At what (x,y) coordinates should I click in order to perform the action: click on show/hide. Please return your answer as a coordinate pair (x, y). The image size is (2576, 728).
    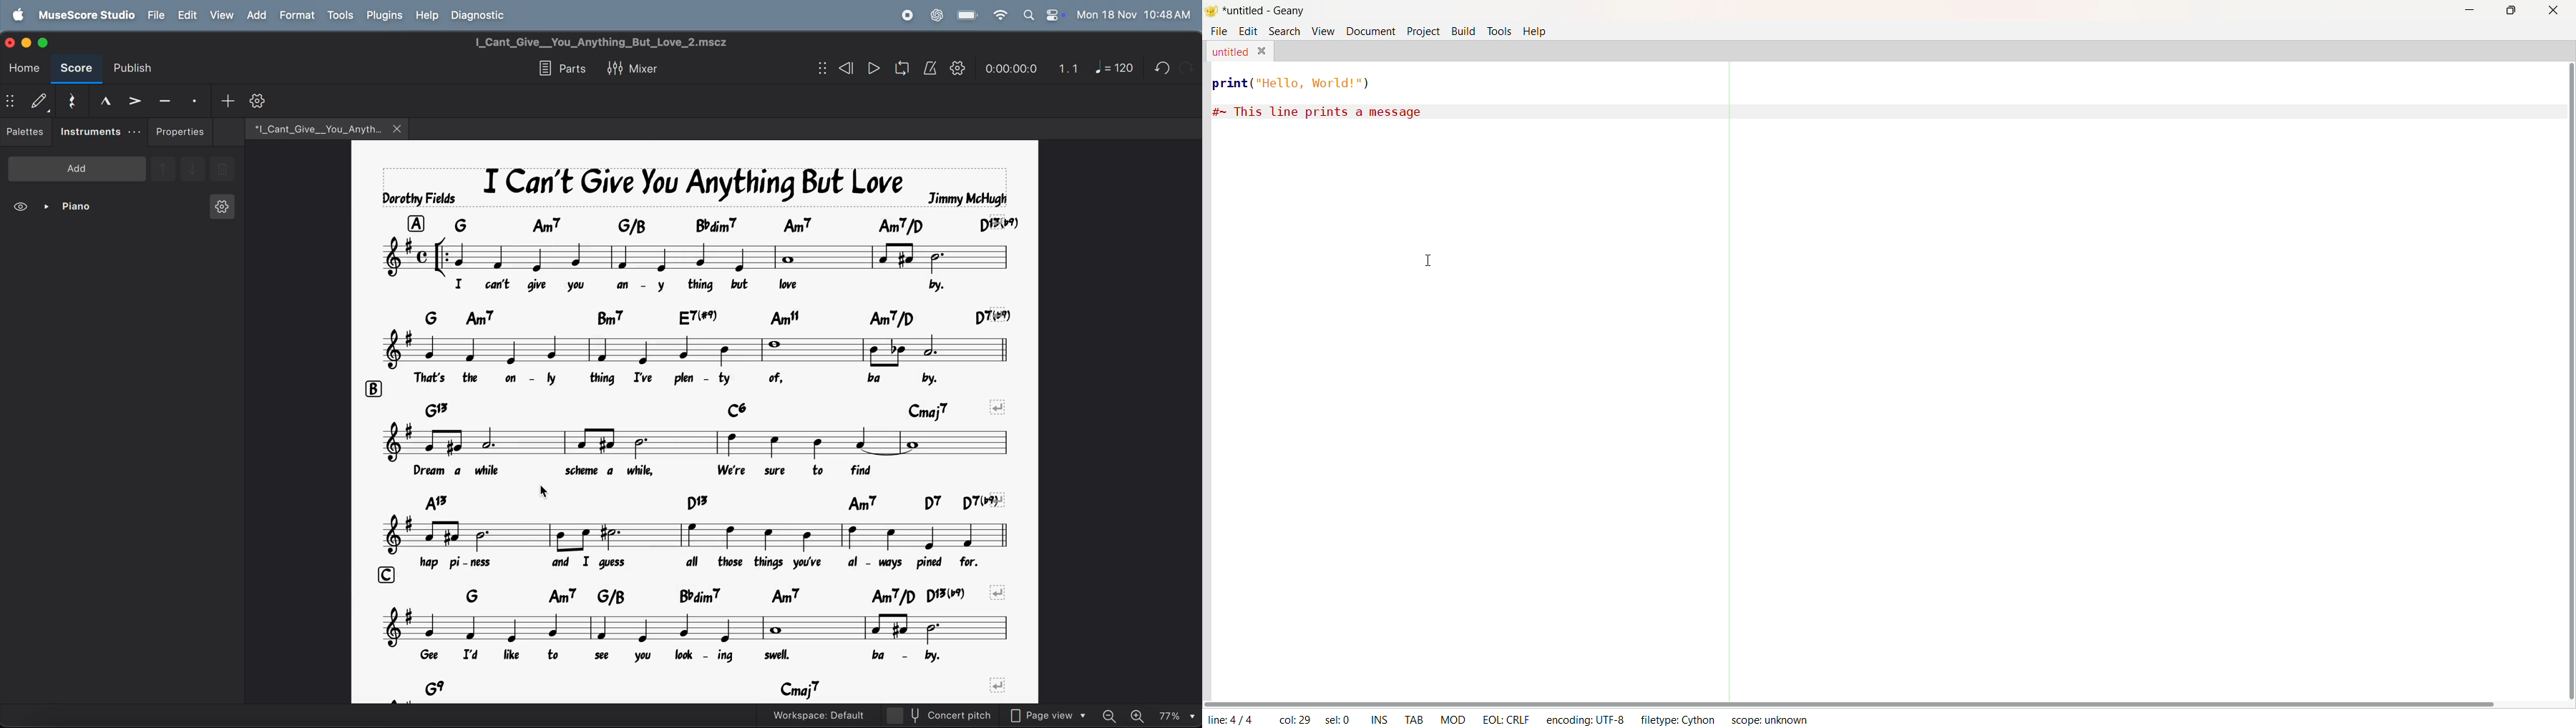
    Looking at the image, I should click on (10, 102).